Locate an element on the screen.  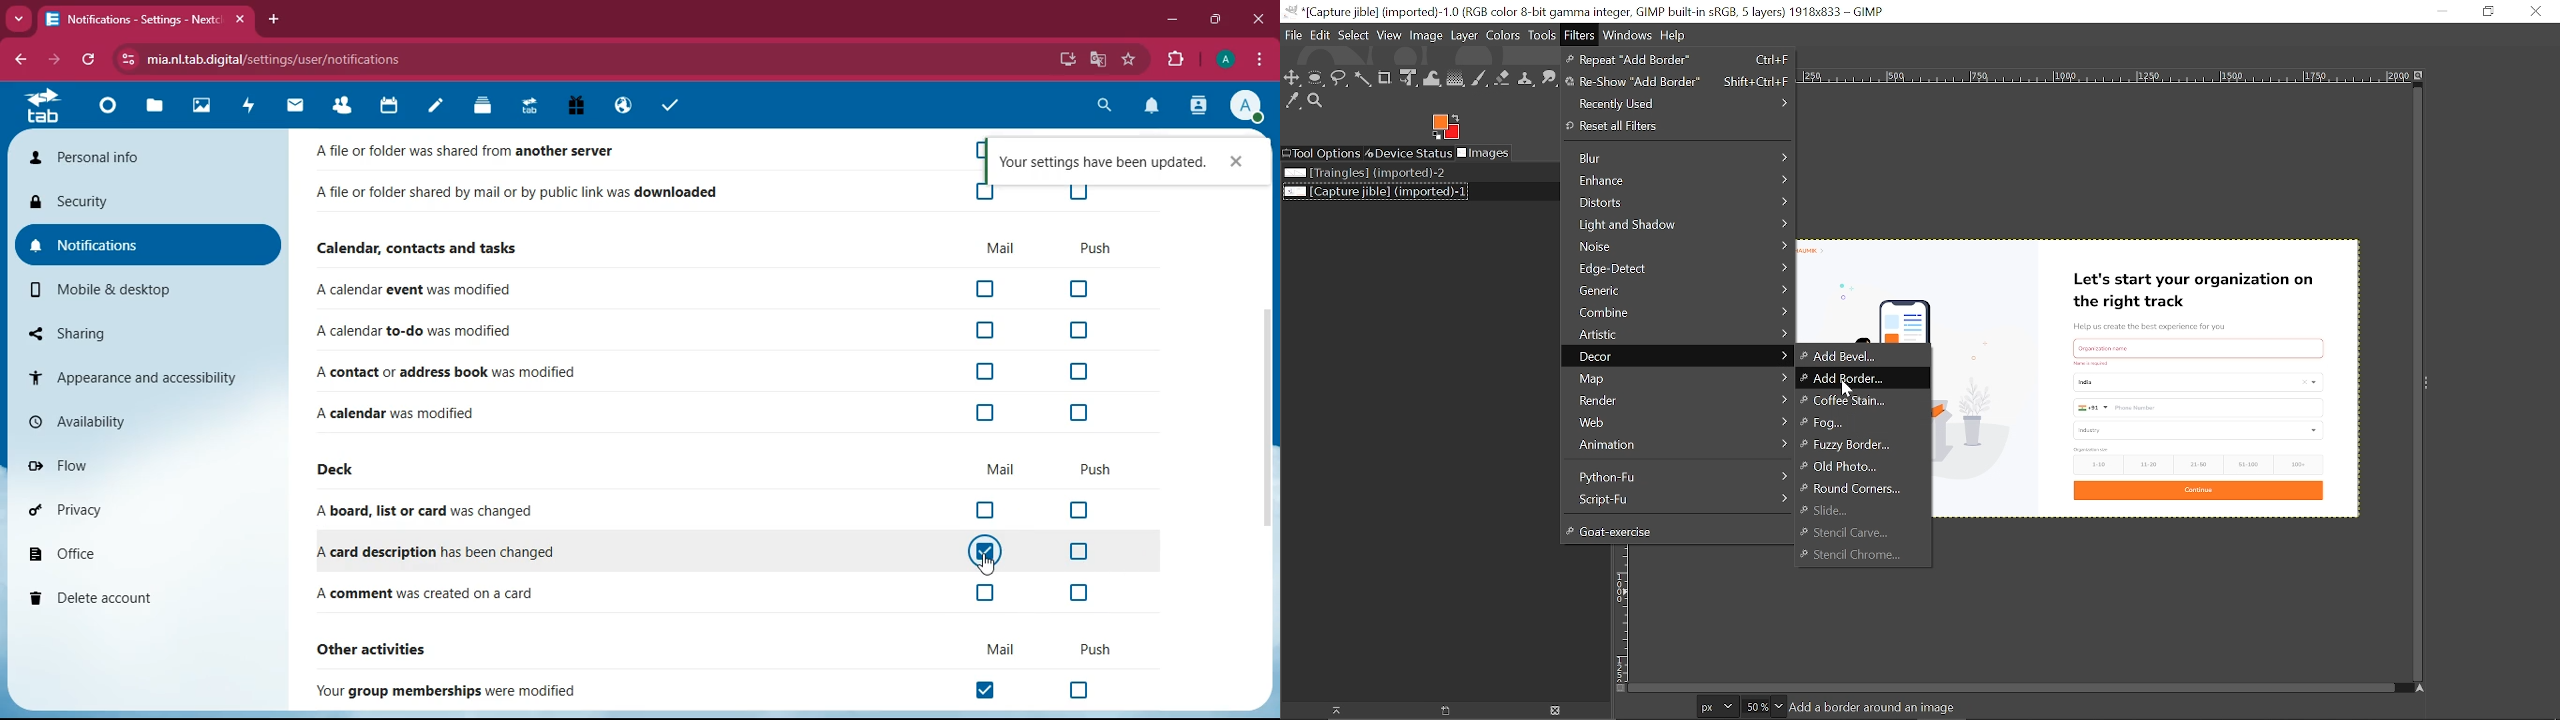
other activities is located at coordinates (384, 647).